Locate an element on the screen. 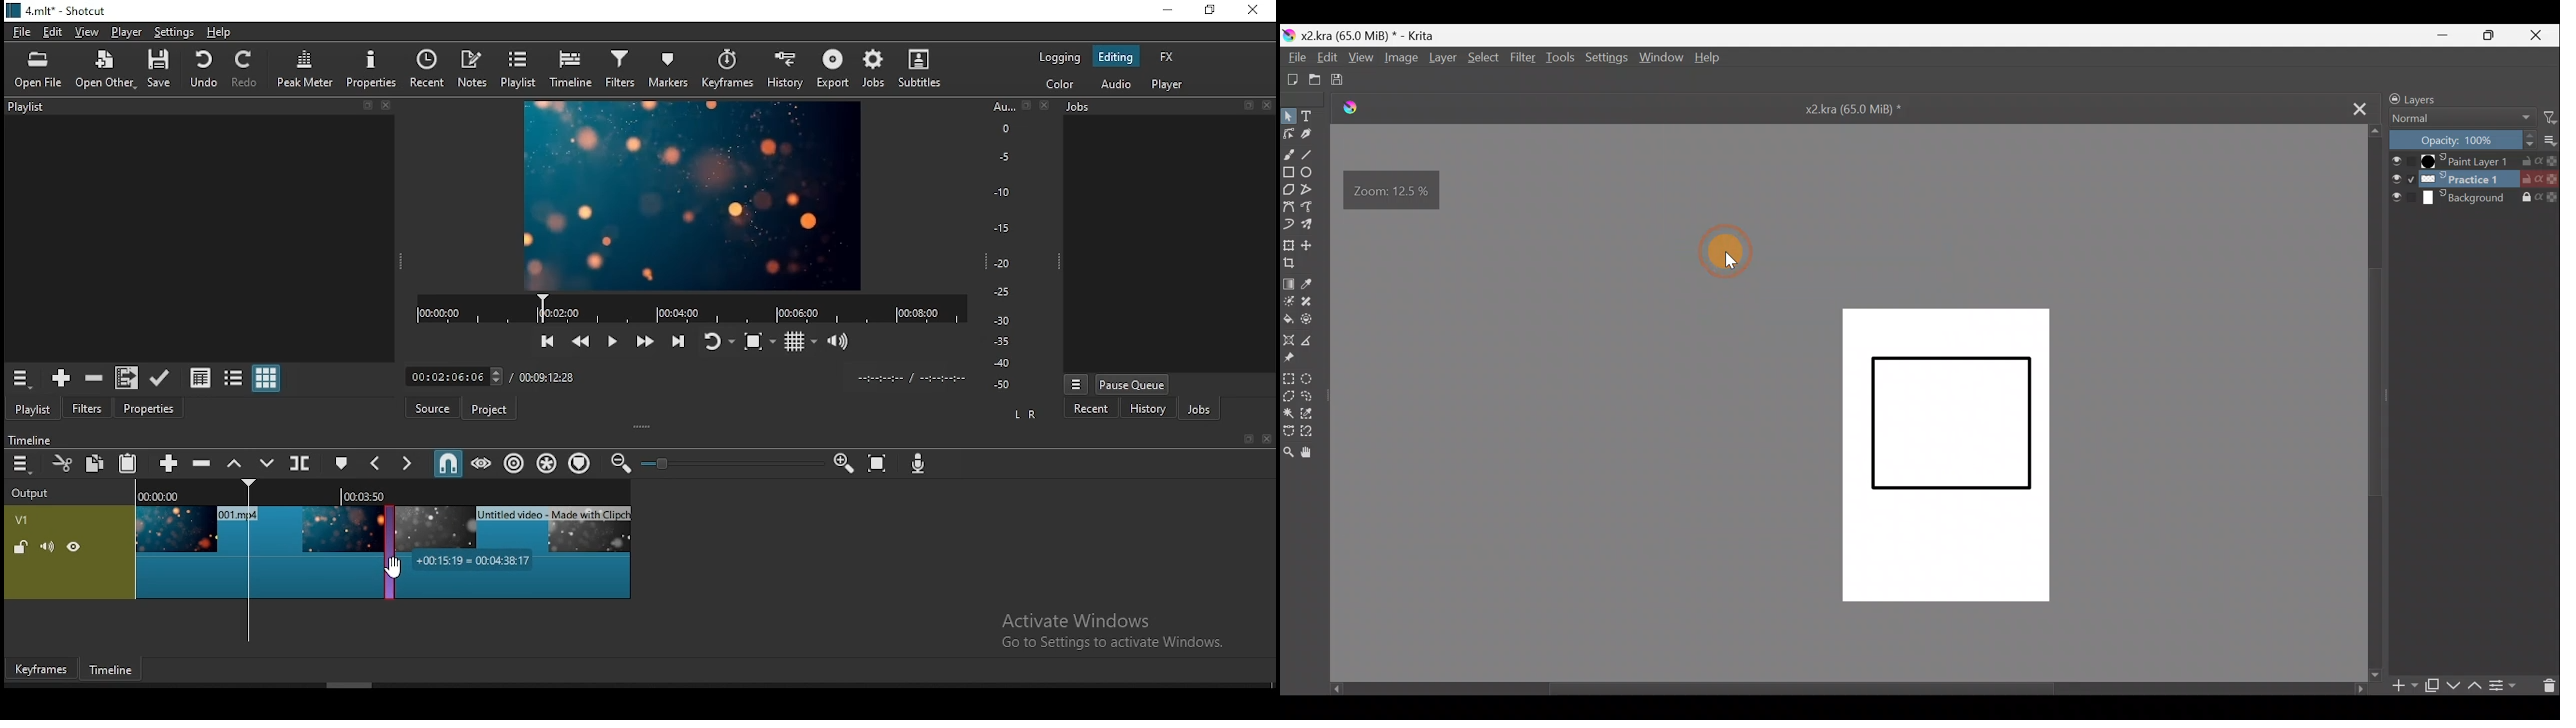  Line tool is located at coordinates (1311, 153).